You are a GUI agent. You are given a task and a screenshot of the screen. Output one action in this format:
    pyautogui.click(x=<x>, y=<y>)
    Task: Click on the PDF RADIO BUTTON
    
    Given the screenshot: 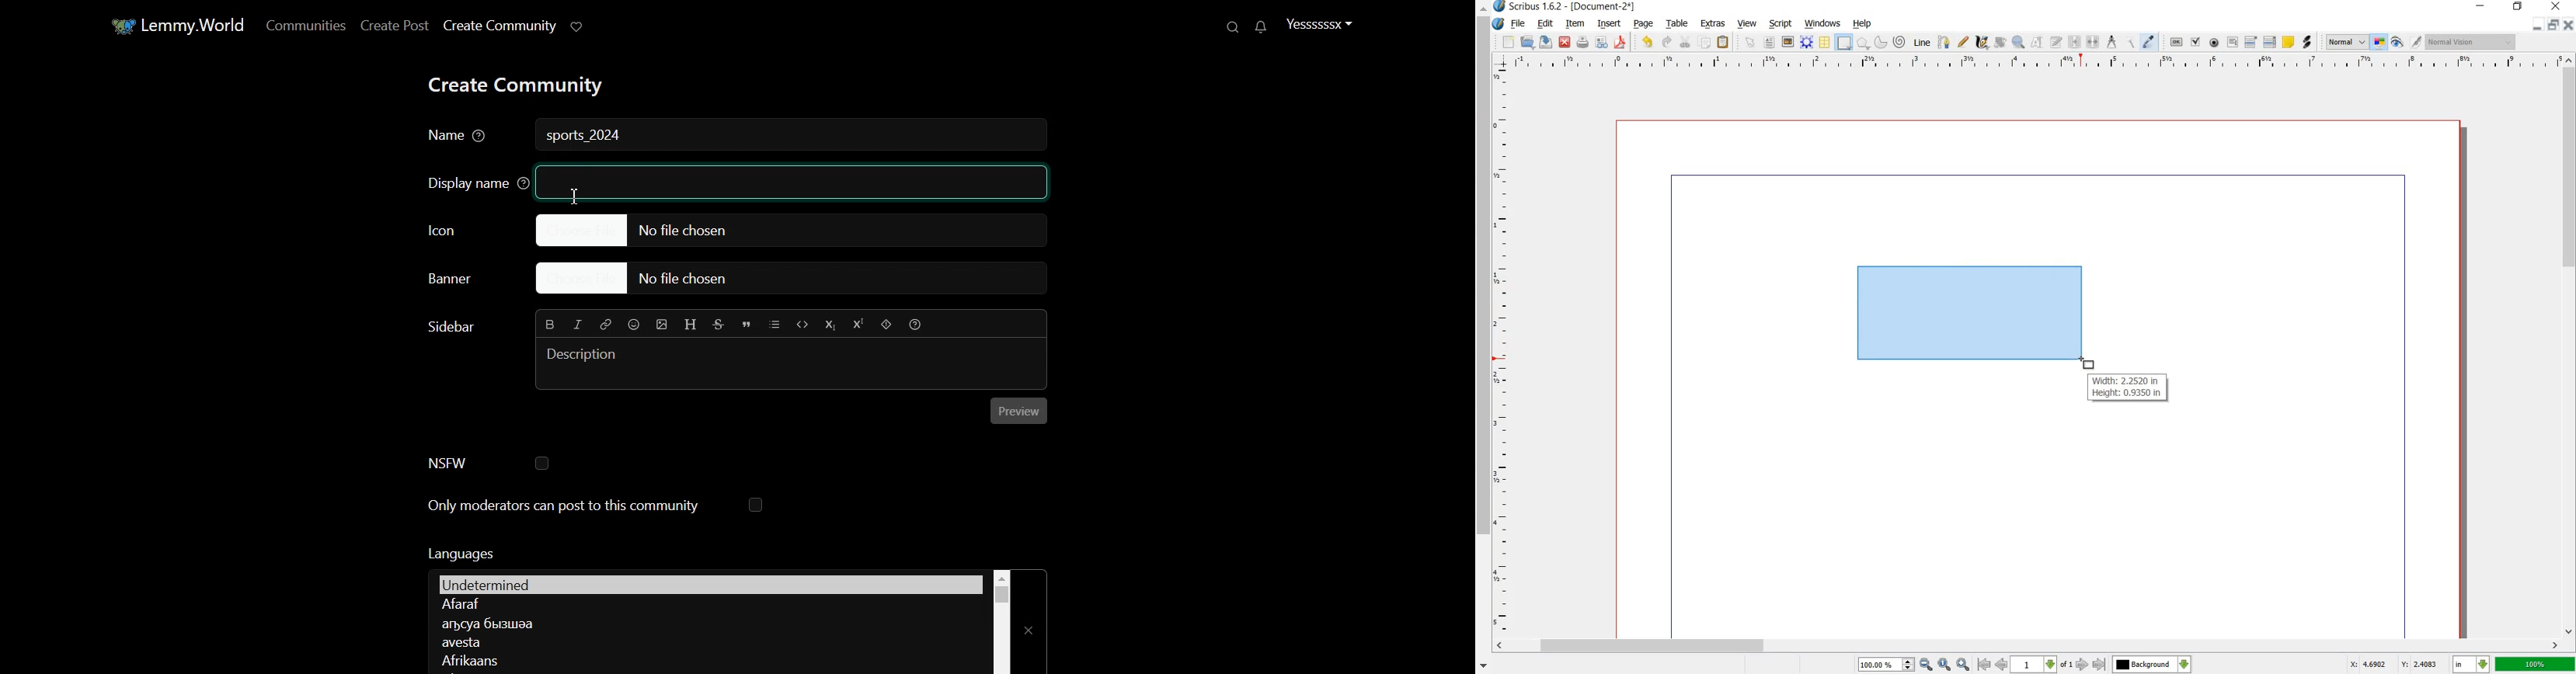 What is the action you would take?
    pyautogui.click(x=2215, y=43)
    